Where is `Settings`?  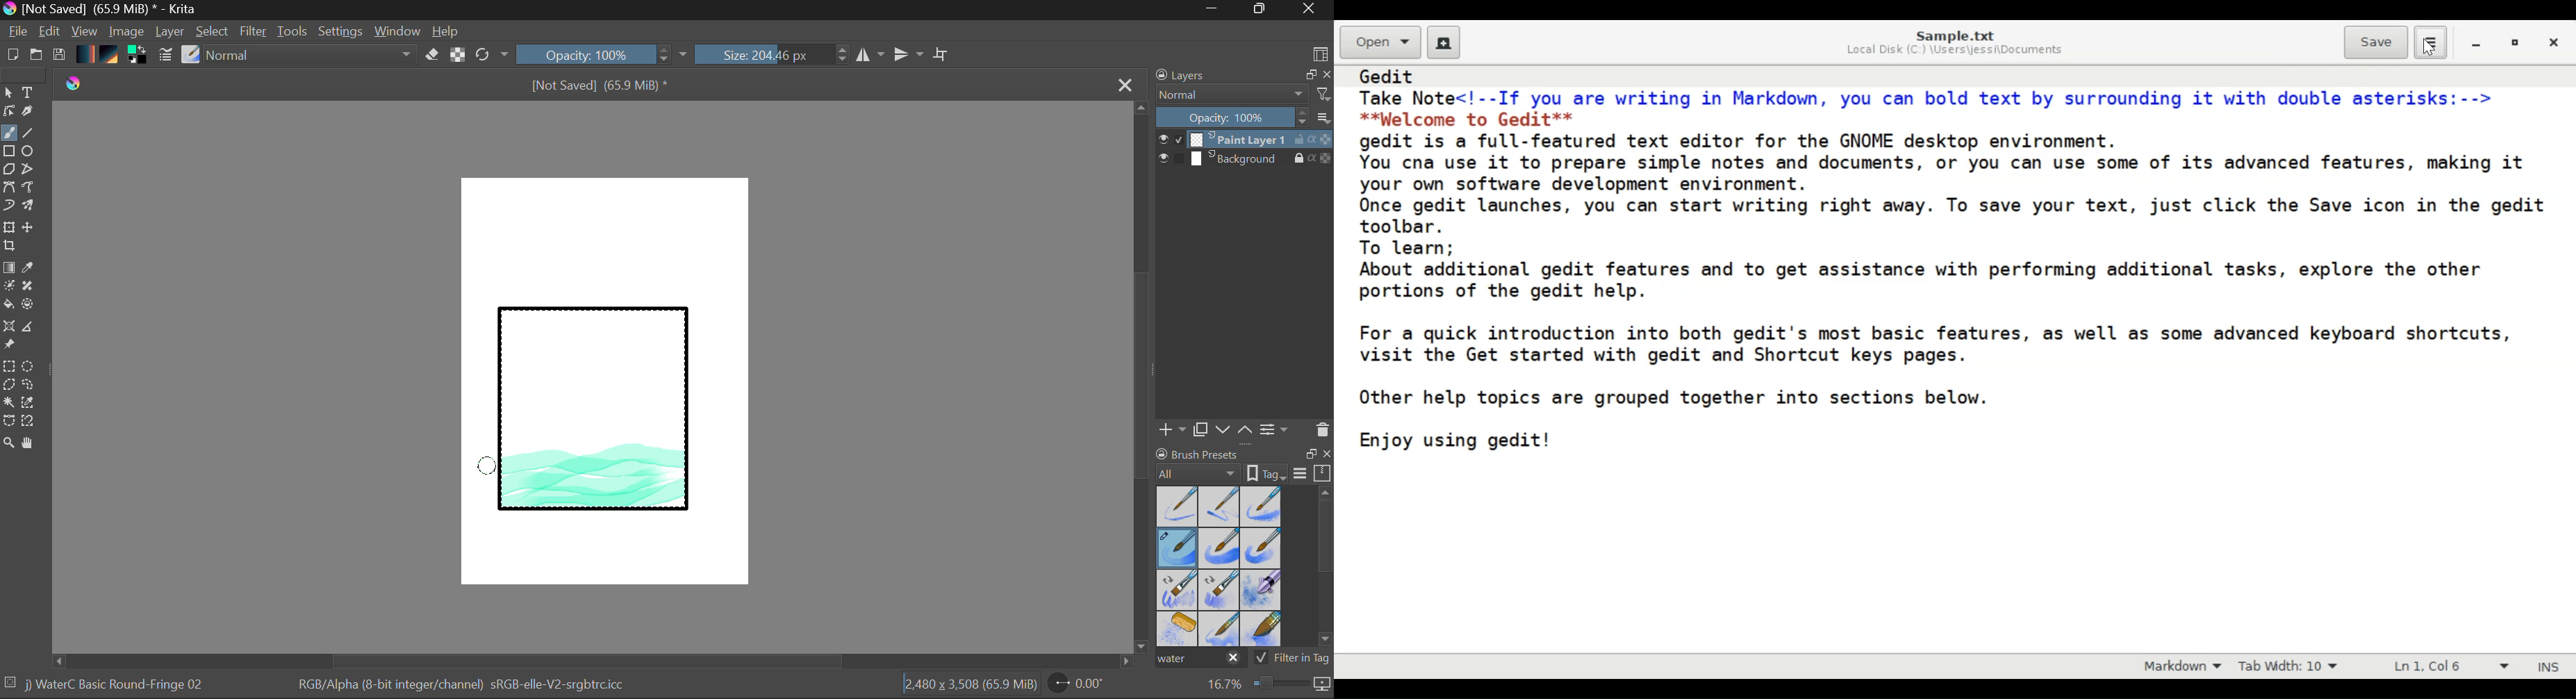 Settings is located at coordinates (341, 31).